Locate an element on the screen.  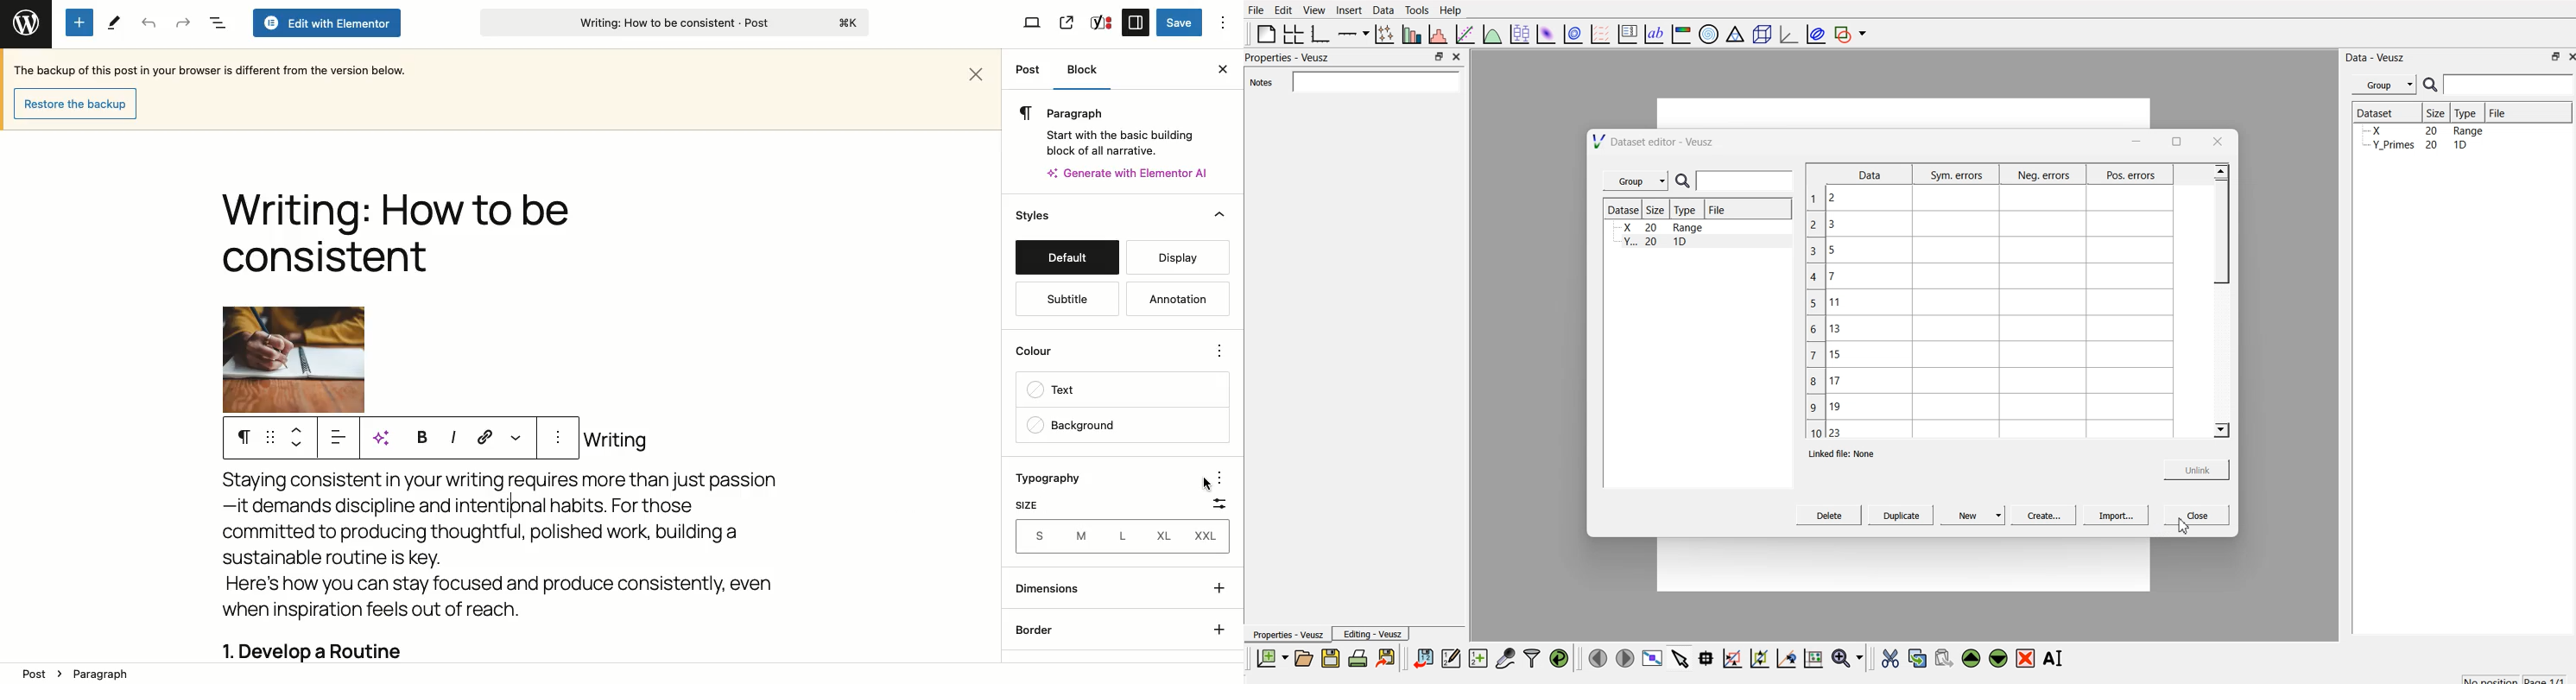
Save is located at coordinates (1179, 23).